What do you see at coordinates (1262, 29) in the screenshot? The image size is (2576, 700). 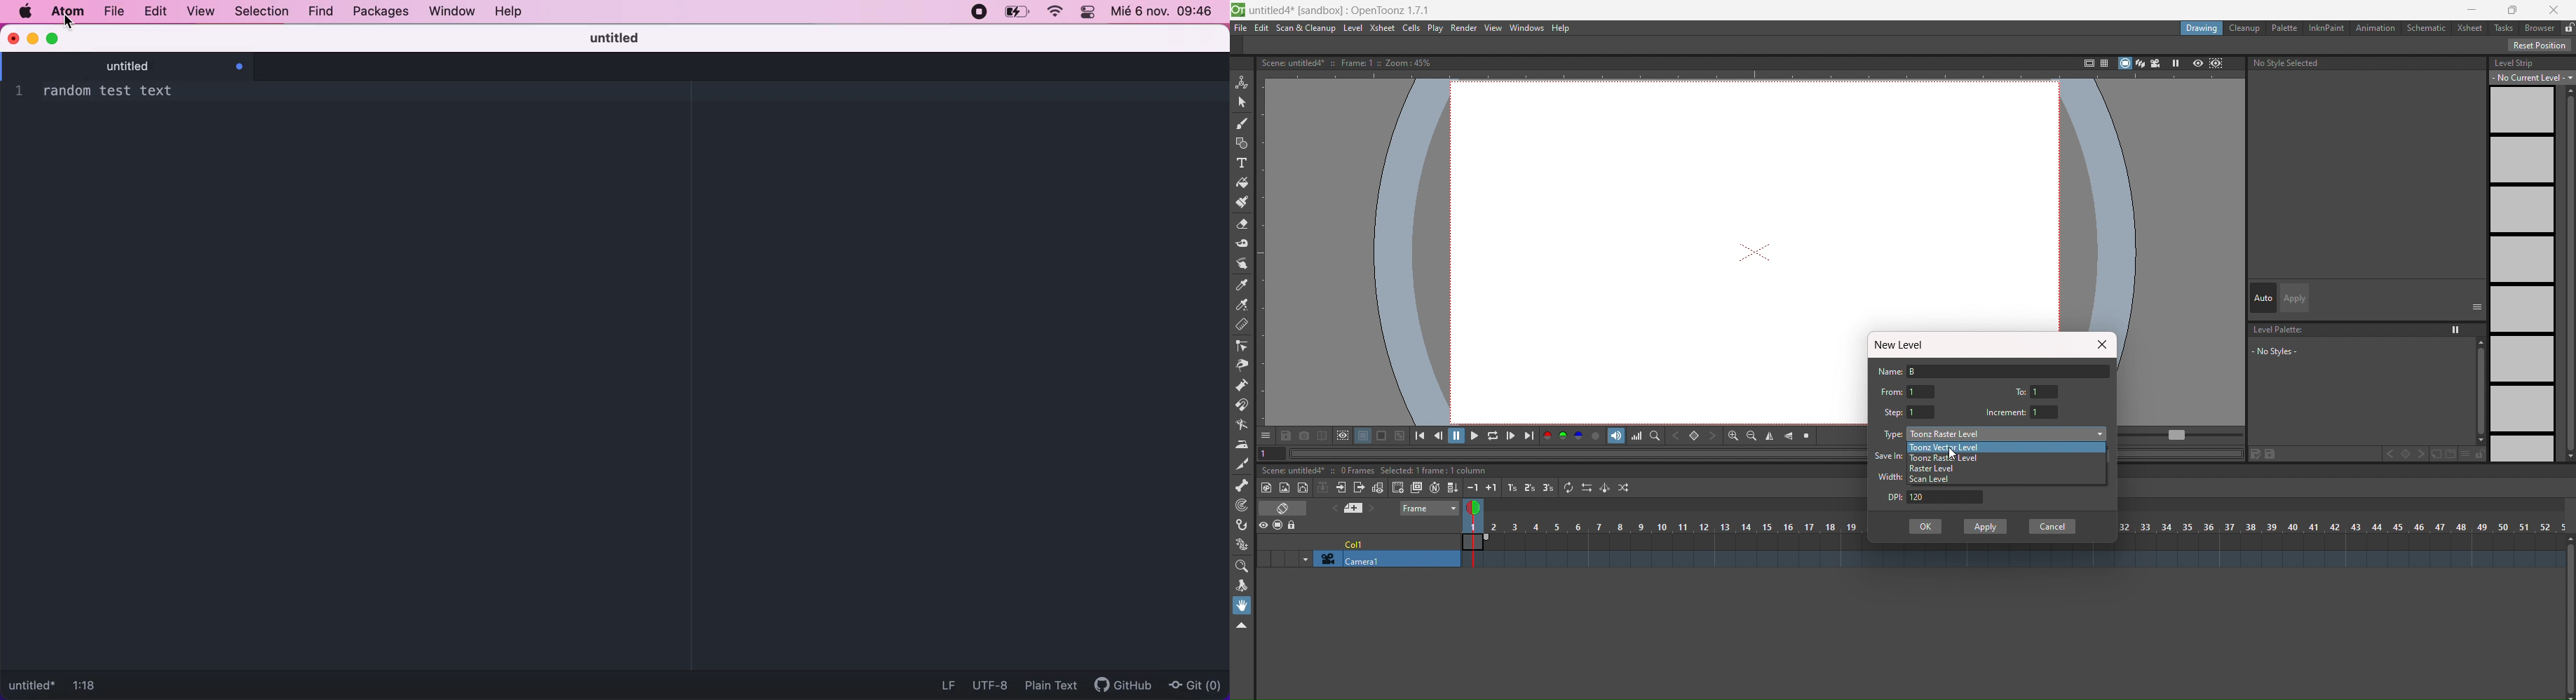 I see `edit` at bounding box center [1262, 29].